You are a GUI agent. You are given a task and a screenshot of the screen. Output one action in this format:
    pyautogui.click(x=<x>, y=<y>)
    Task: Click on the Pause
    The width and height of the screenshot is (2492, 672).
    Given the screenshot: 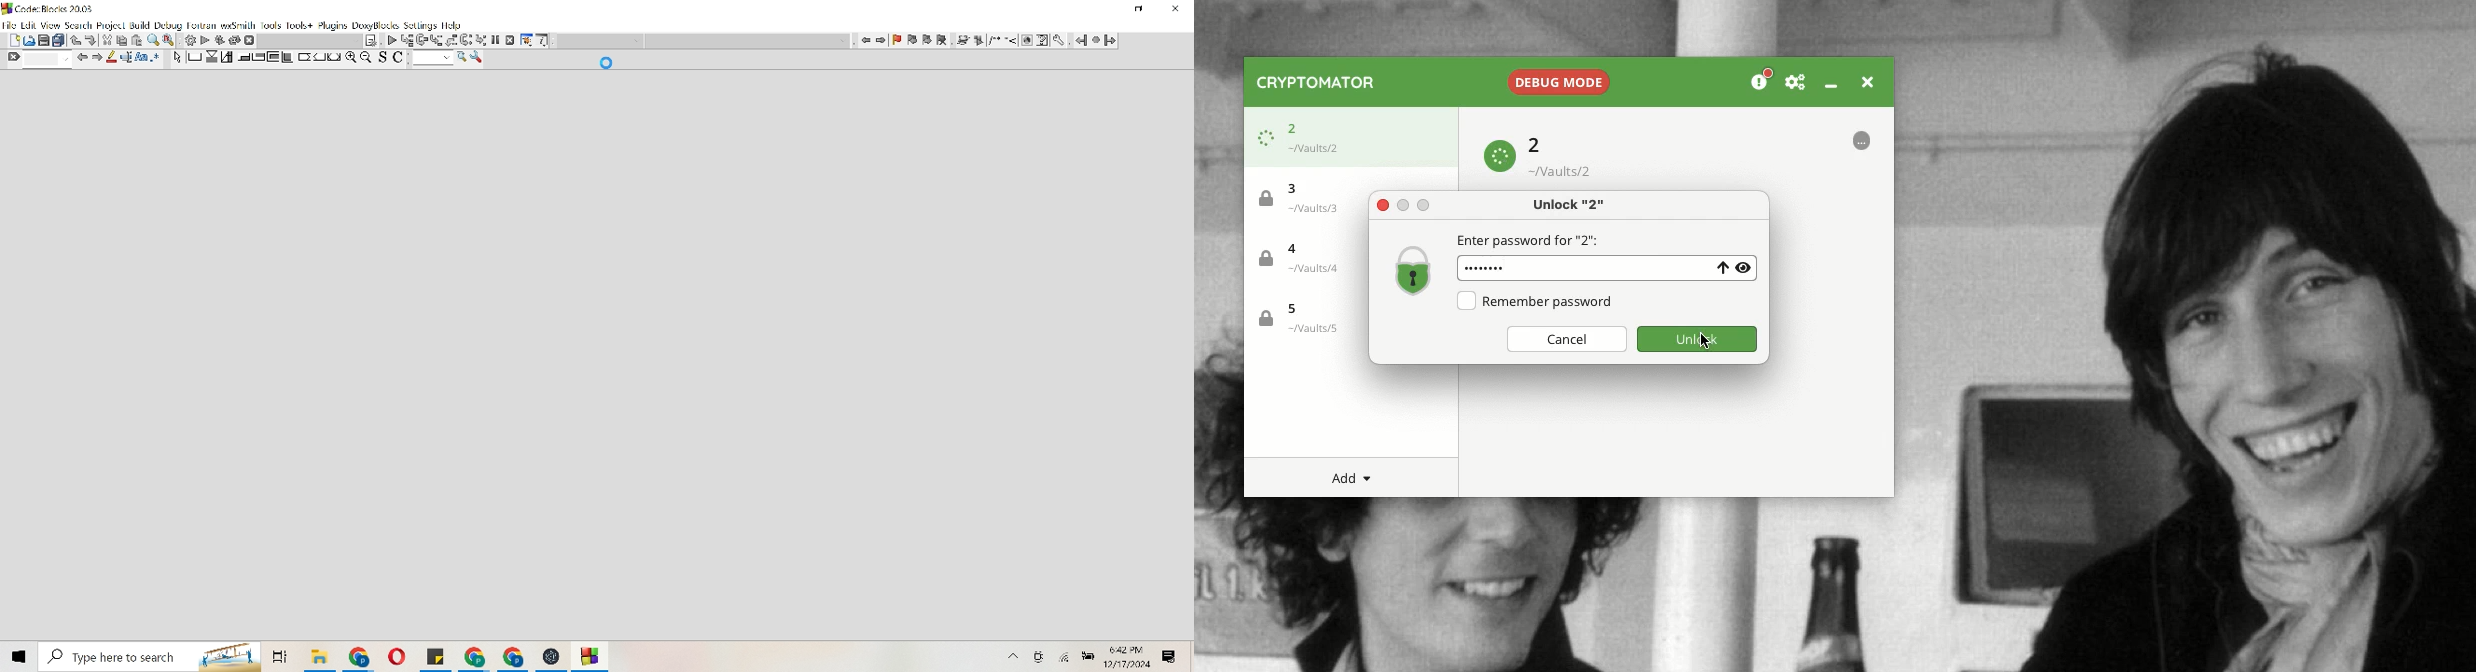 What is the action you would take?
    pyautogui.click(x=495, y=41)
    